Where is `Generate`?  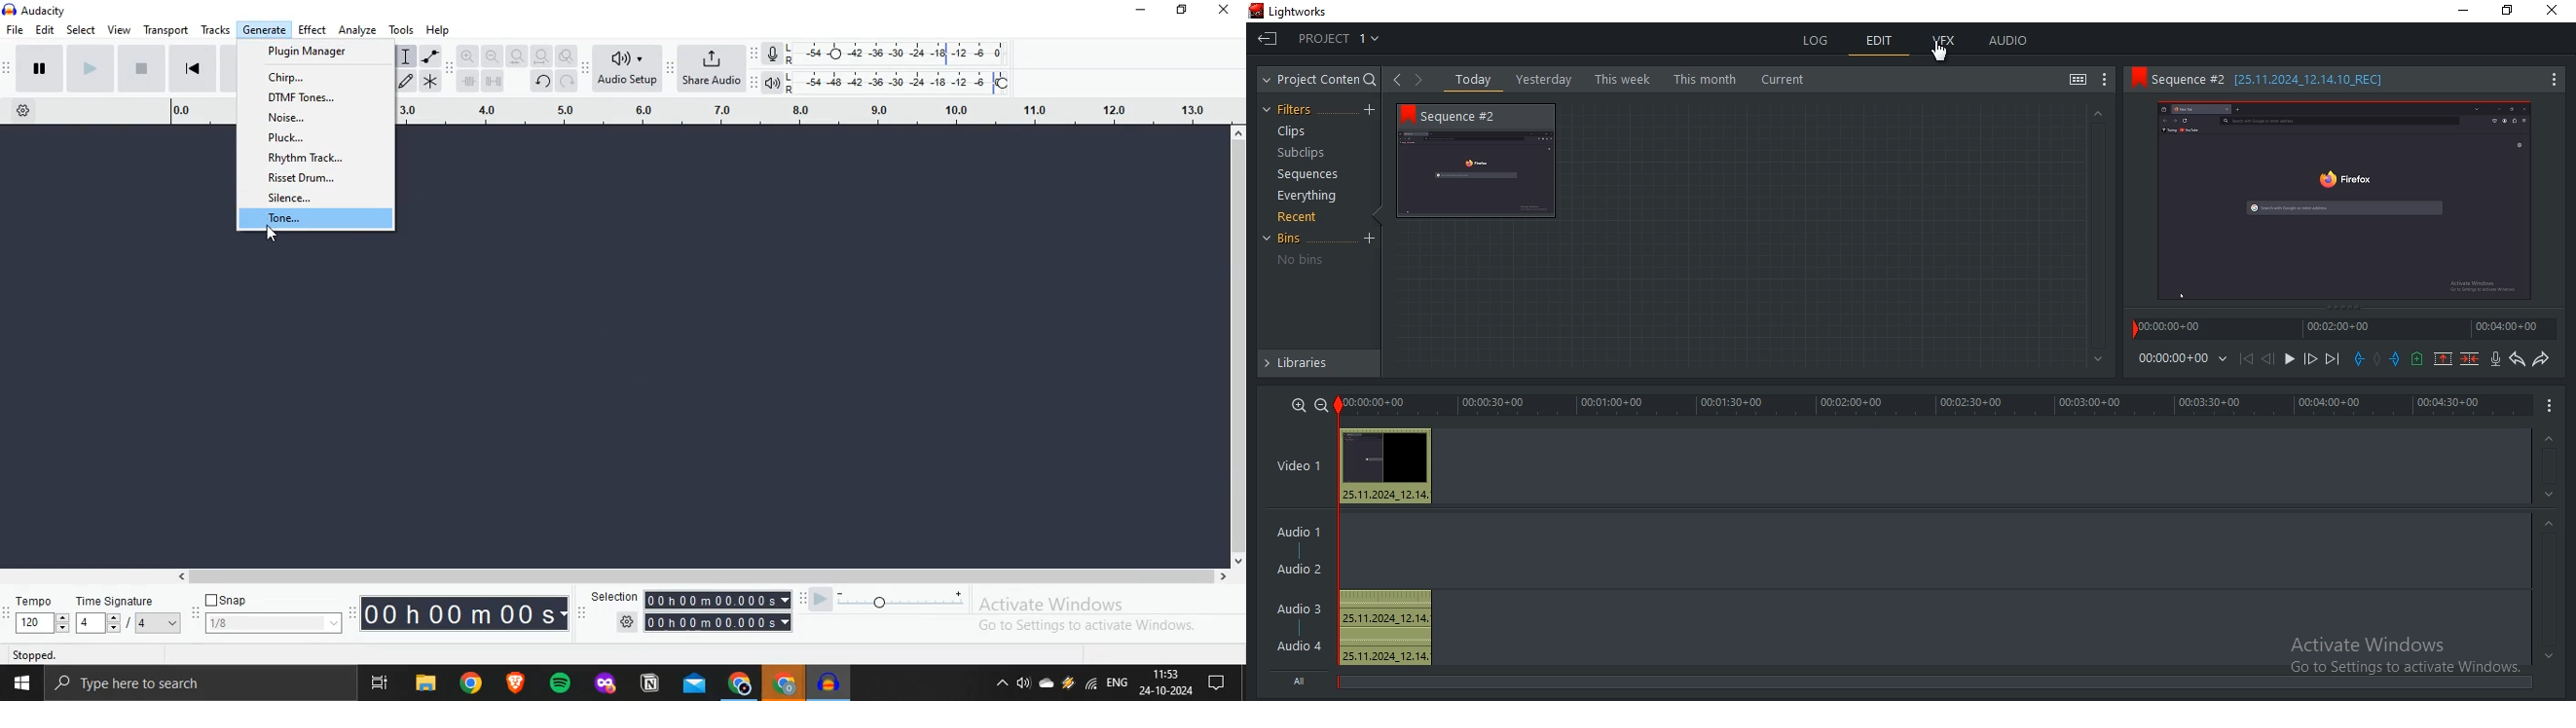
Generate is located at coordinates (267, 28).